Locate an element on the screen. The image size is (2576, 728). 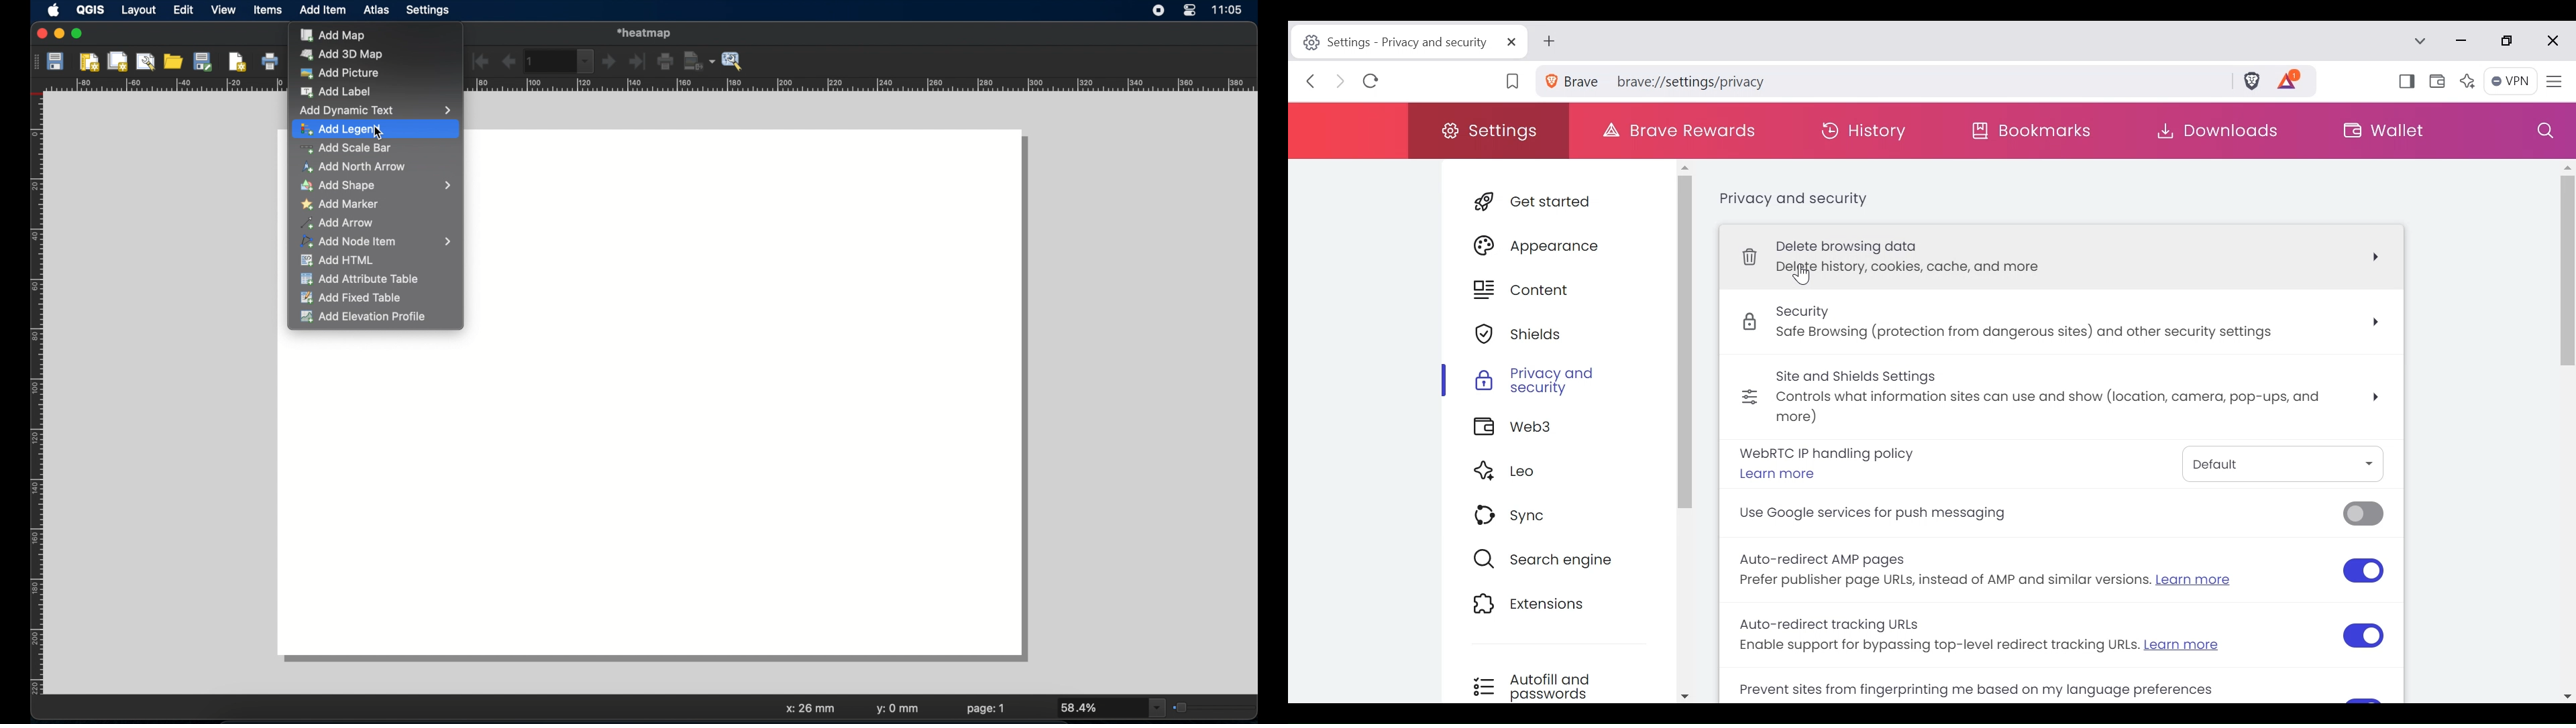
cursor is located at coordinates (374, 133).